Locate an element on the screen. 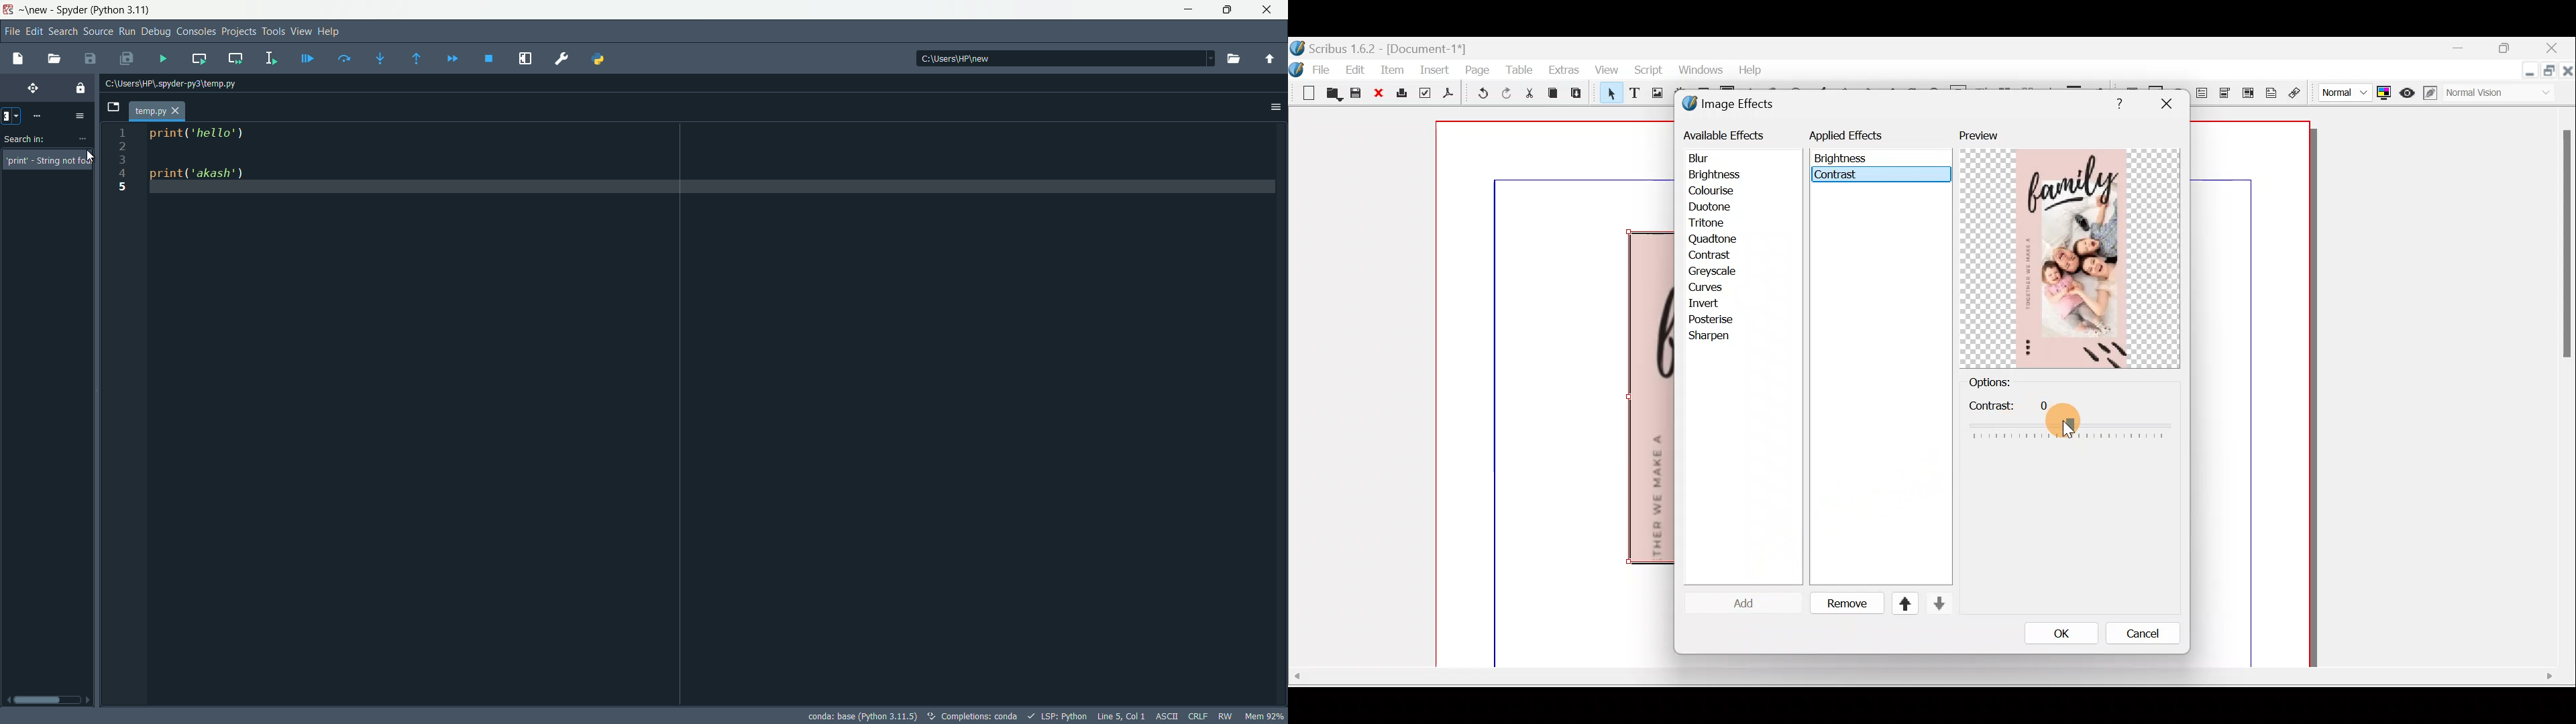 The width and height of the screenshot is (2576, 728). run file is located at coordinates (162, 60).